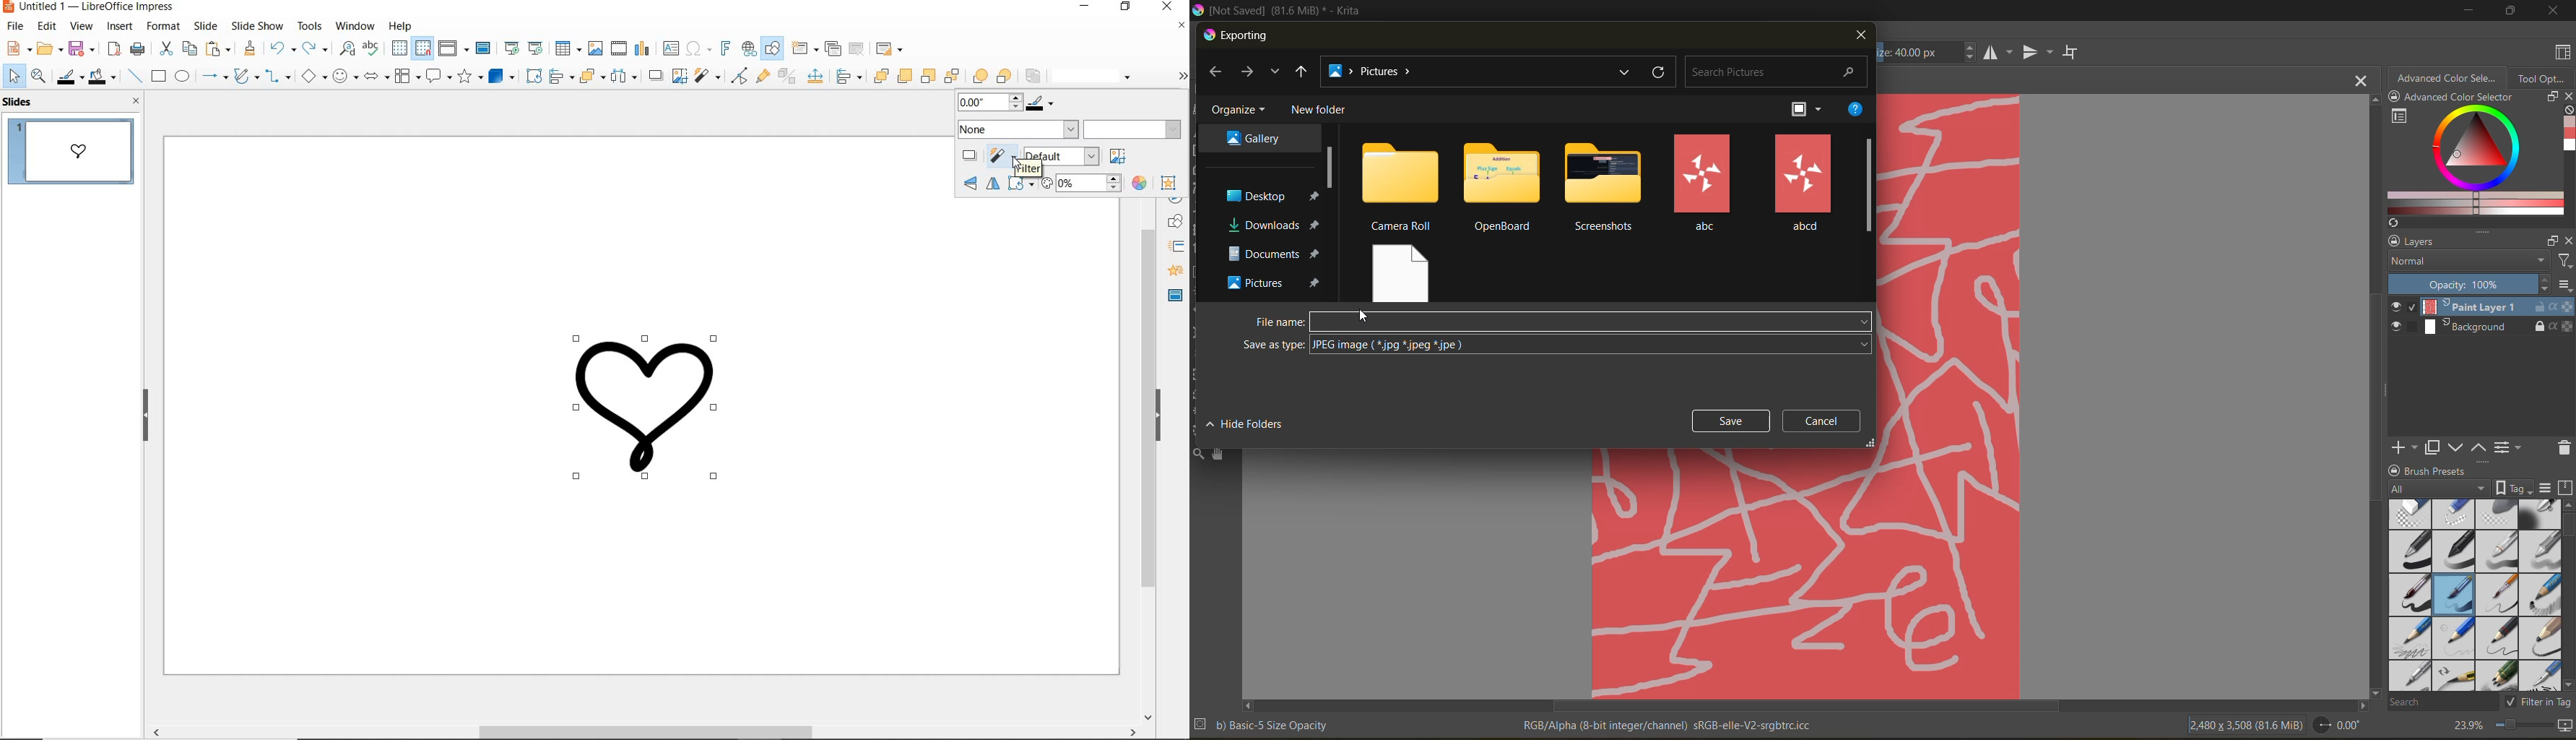 This screenshot has height=756, width=2576. Describe the element at coordinates (2512, 447) in the screenshot. I see `view/change layer` at that location.